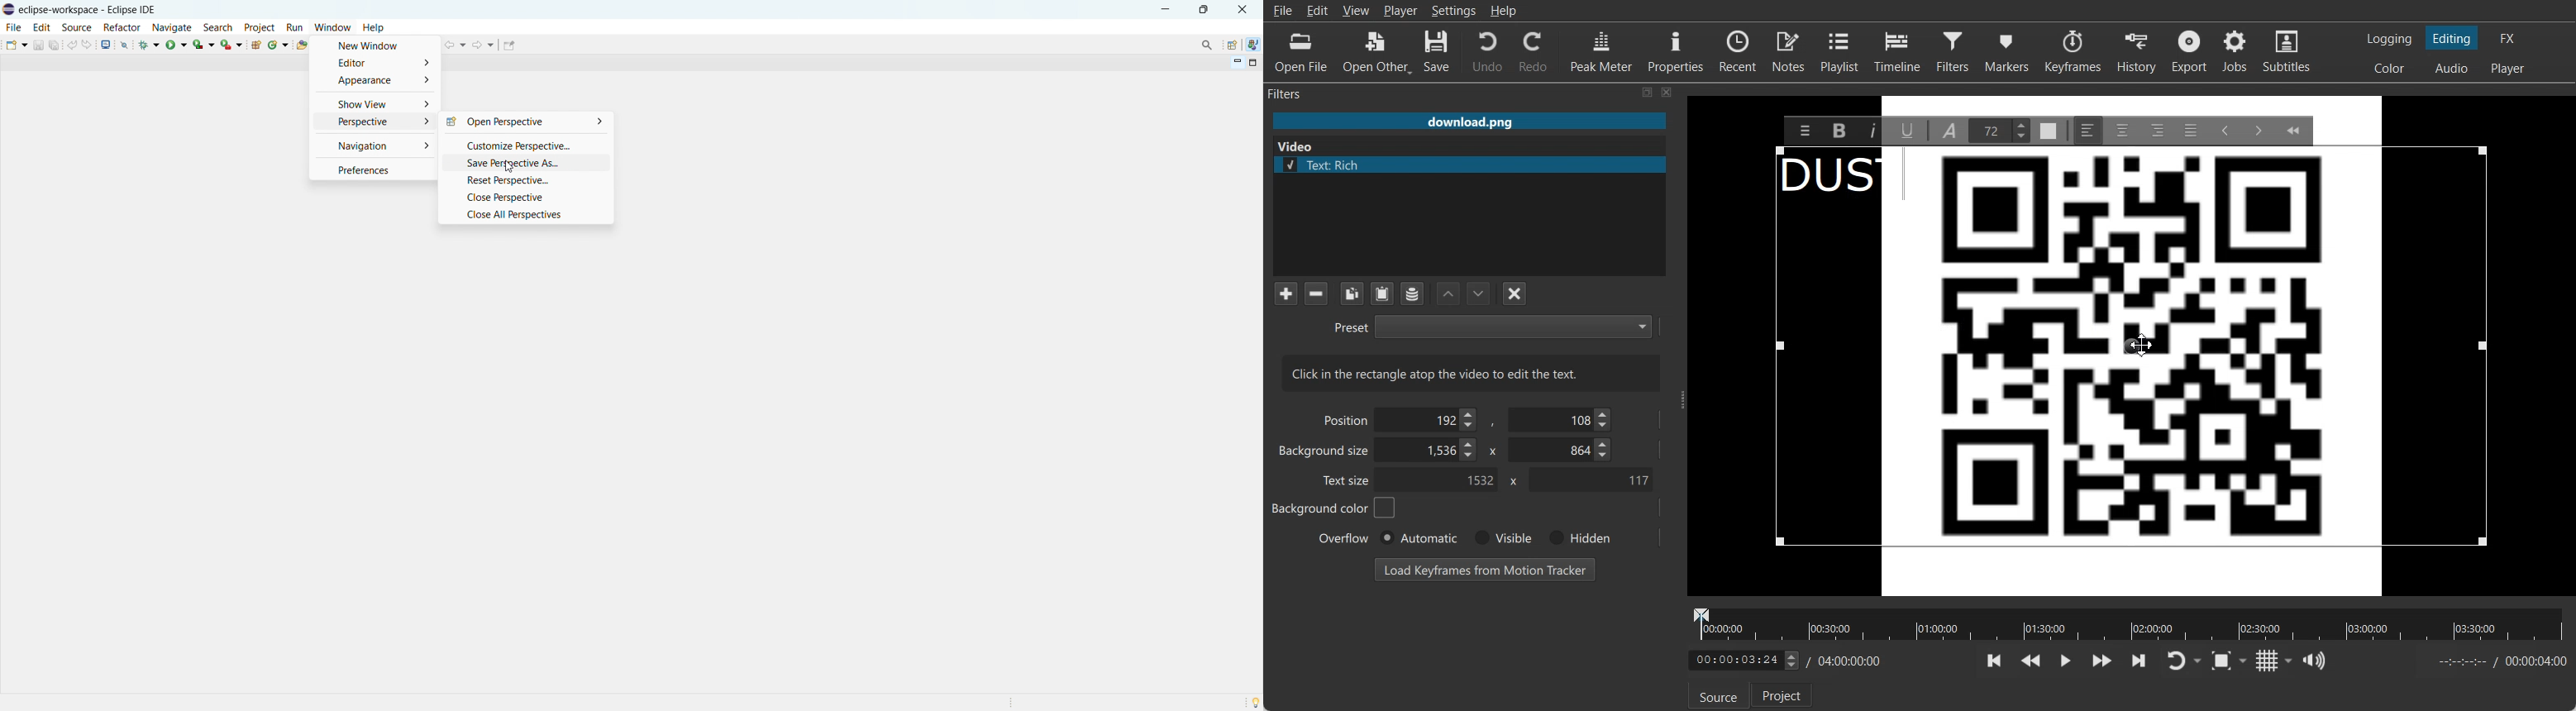  I want to click on Filters, so click(1955, 50).